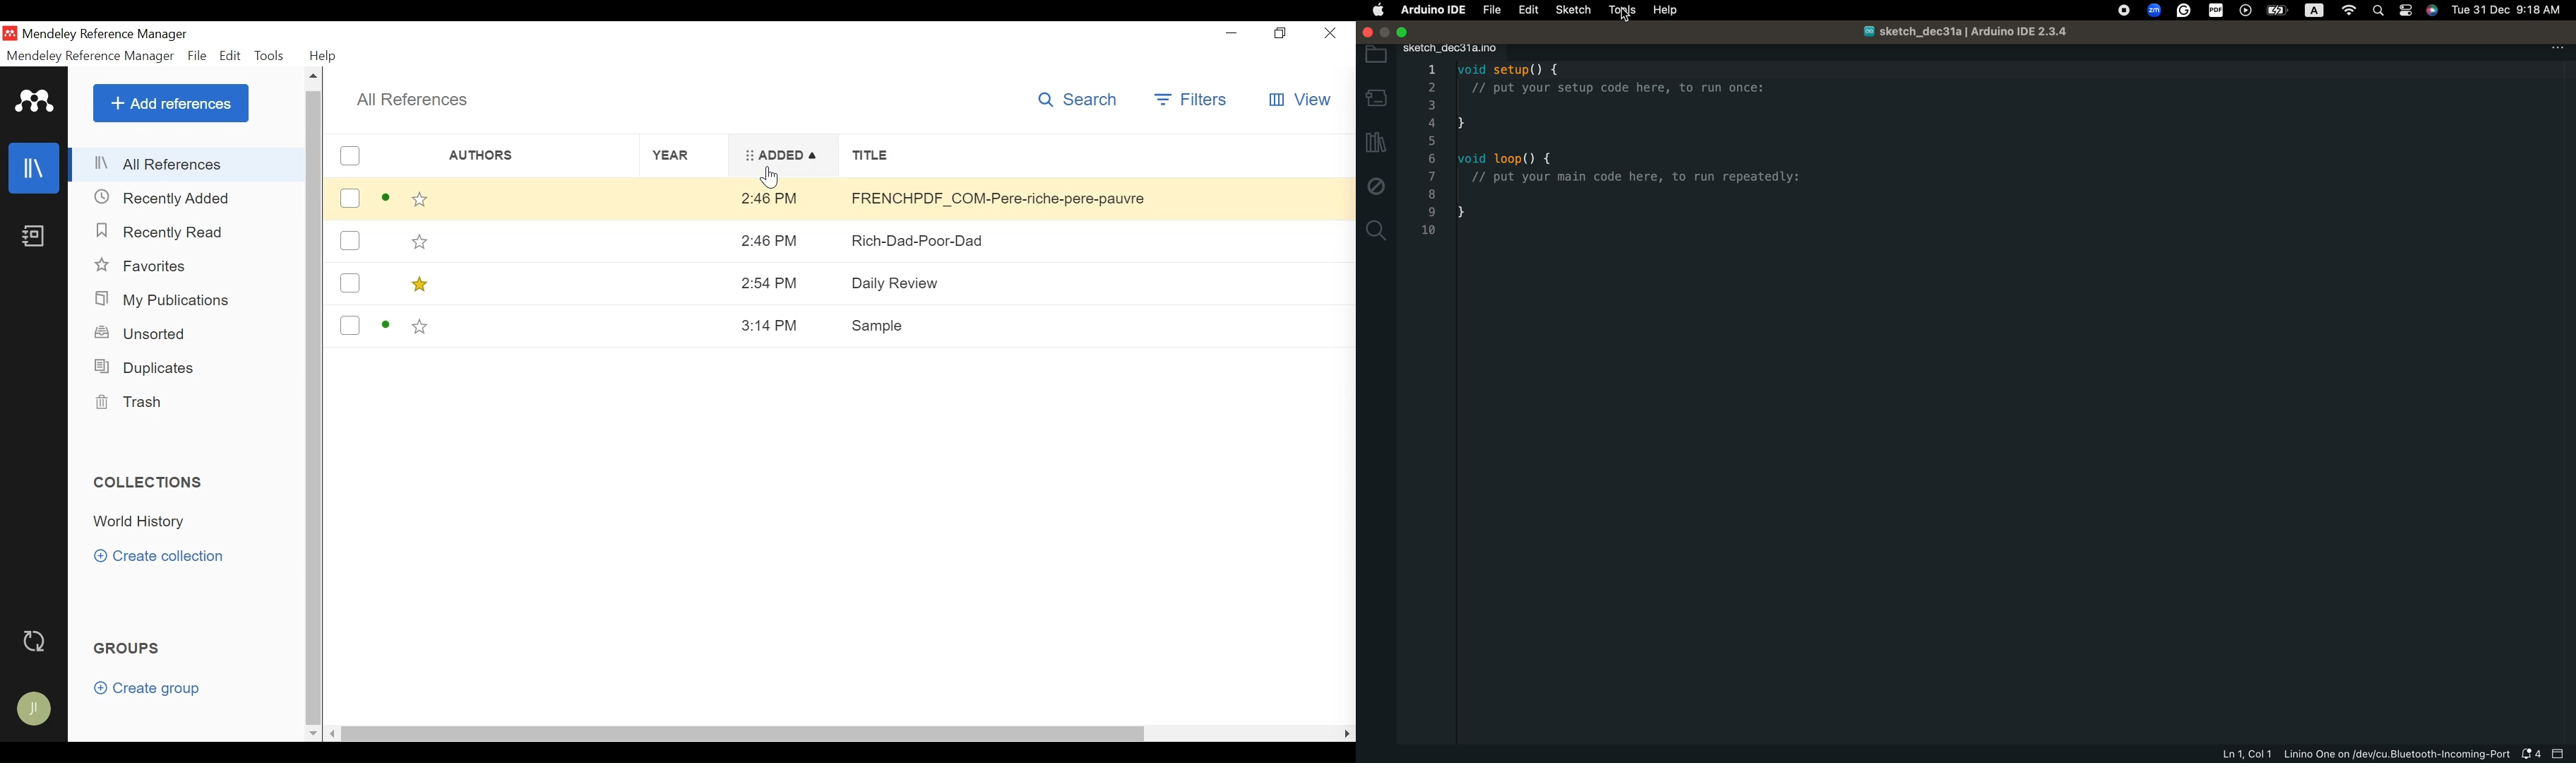 The width and height of the screenshot is (2576, 784). What do you see at coordinates (1097, 288) in the screenshot?
I see `Rich-Dad-Poor-Dad` at bounding box center [1097, 288].